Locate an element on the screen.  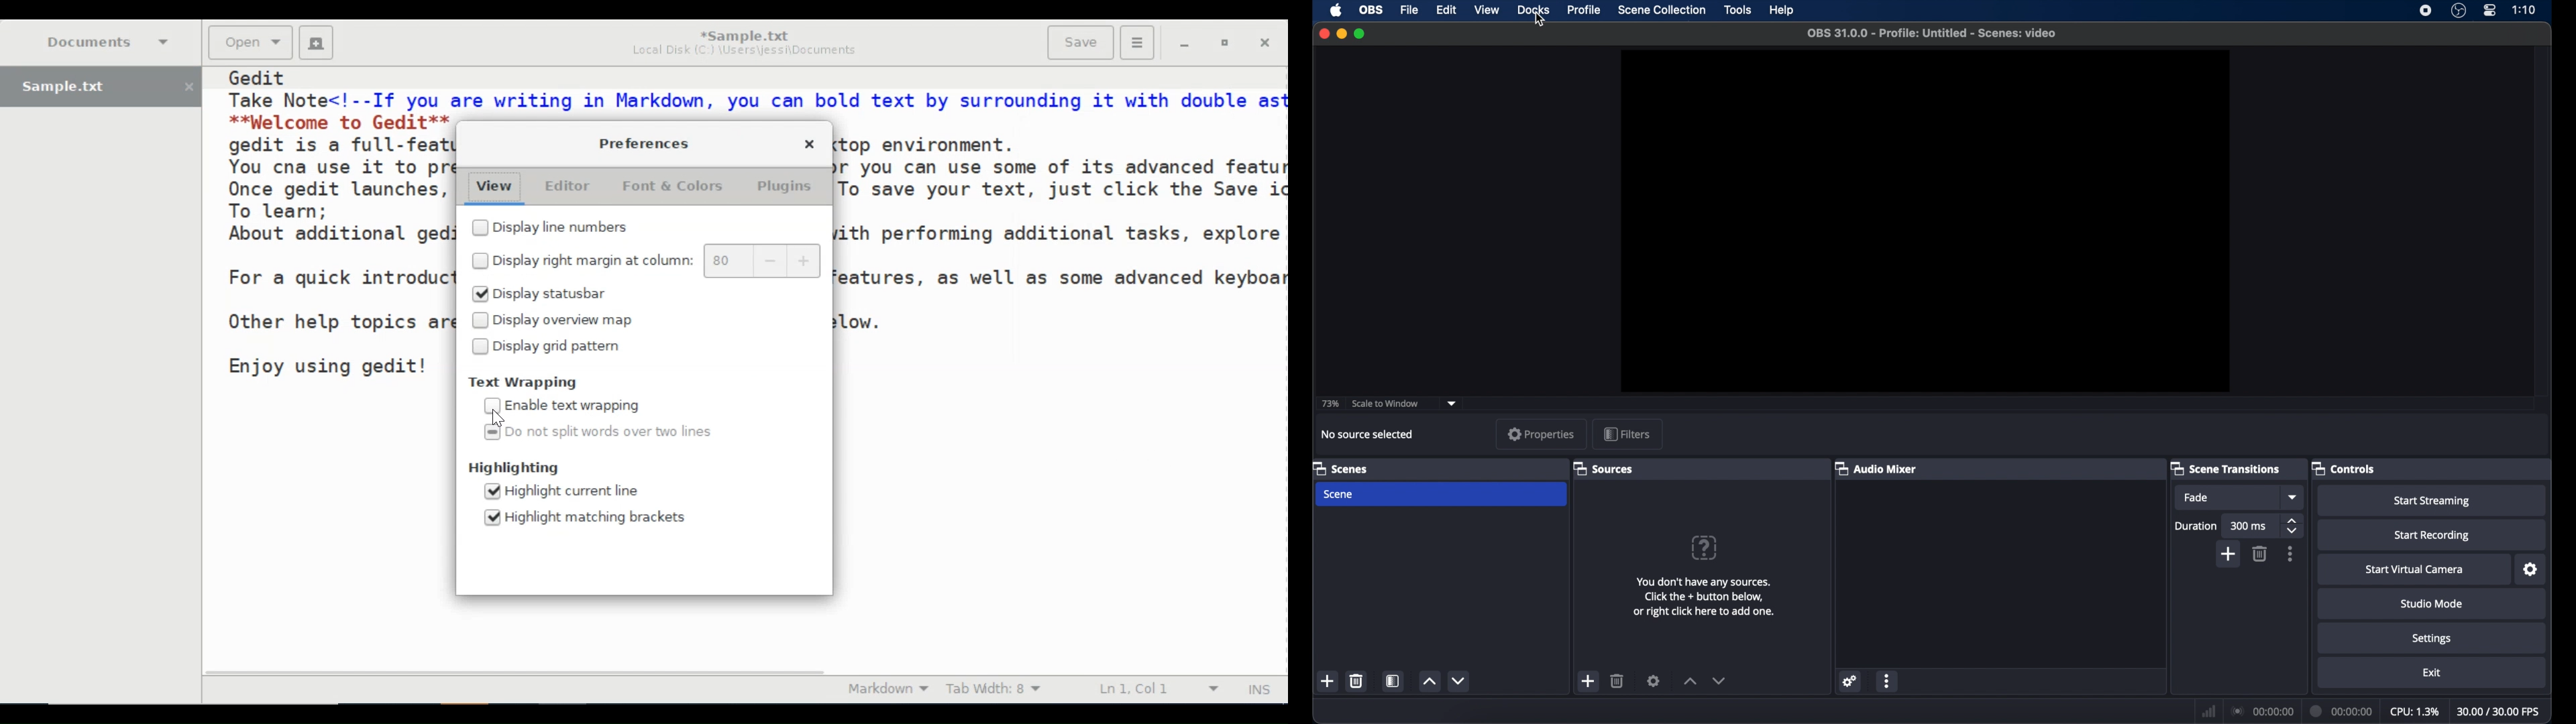
increment is located at coordinates (1428, 682).